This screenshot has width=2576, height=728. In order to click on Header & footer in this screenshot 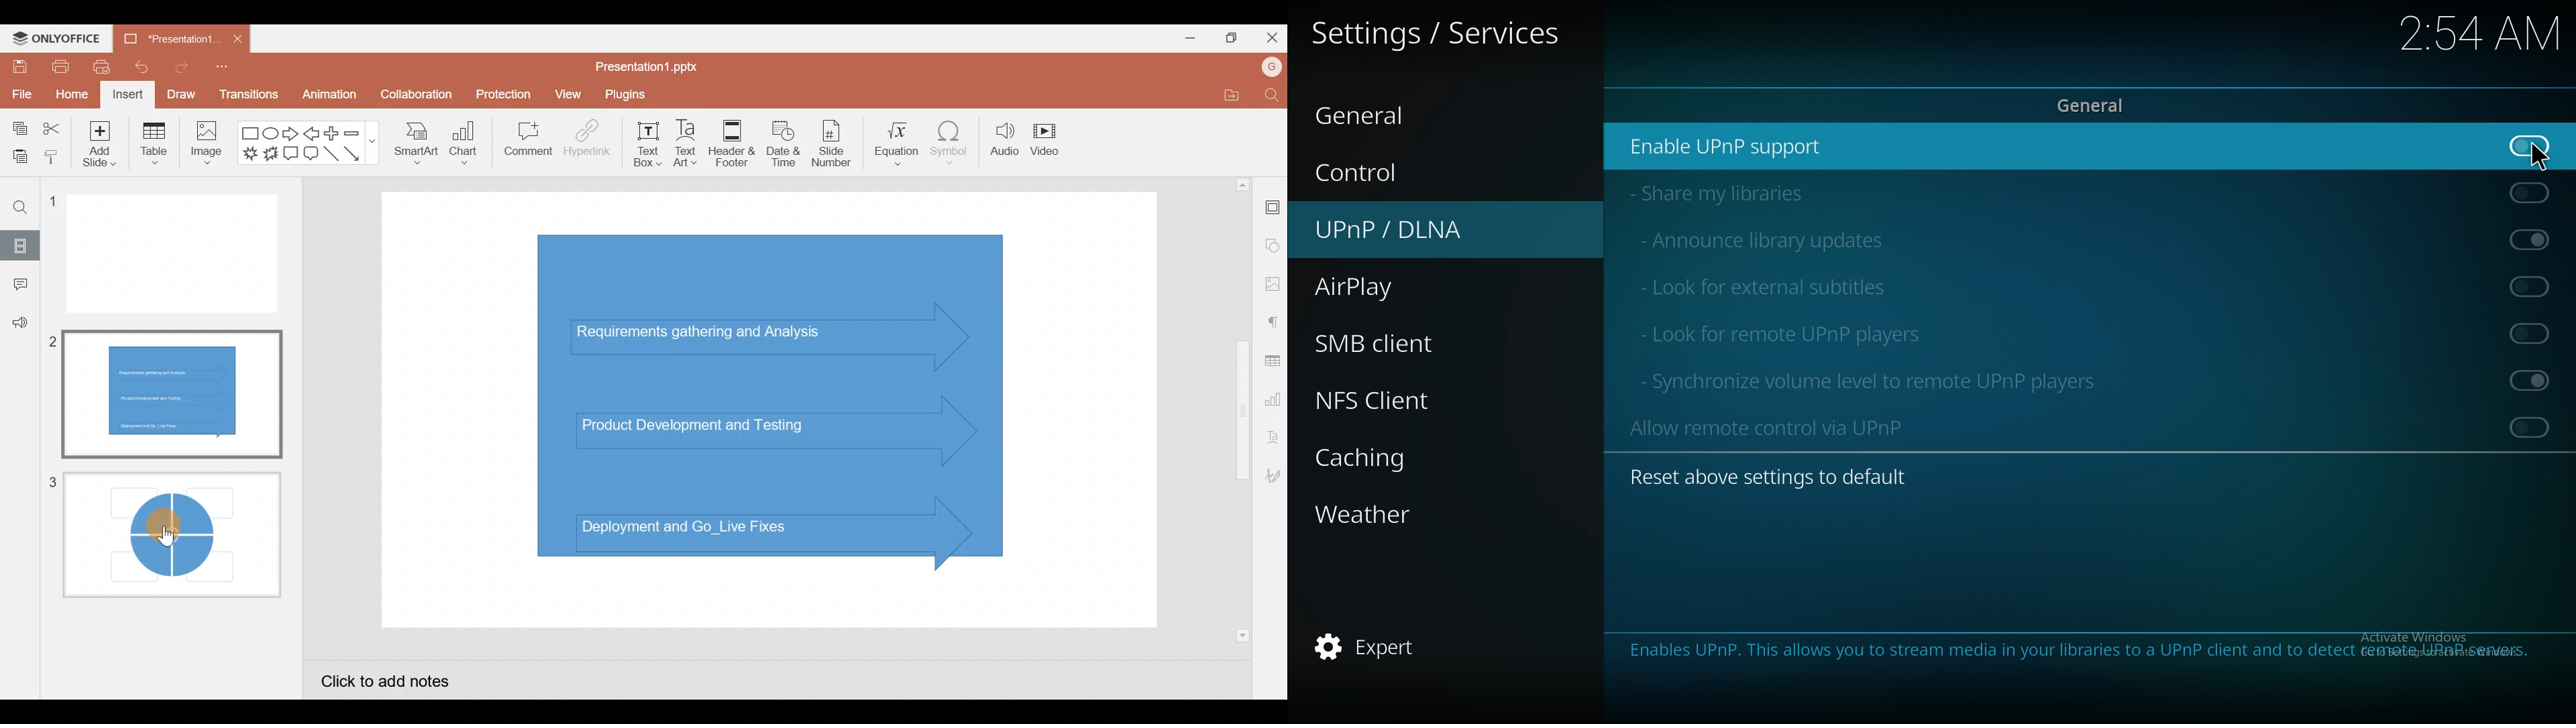, I will do `click(735, 143)`.